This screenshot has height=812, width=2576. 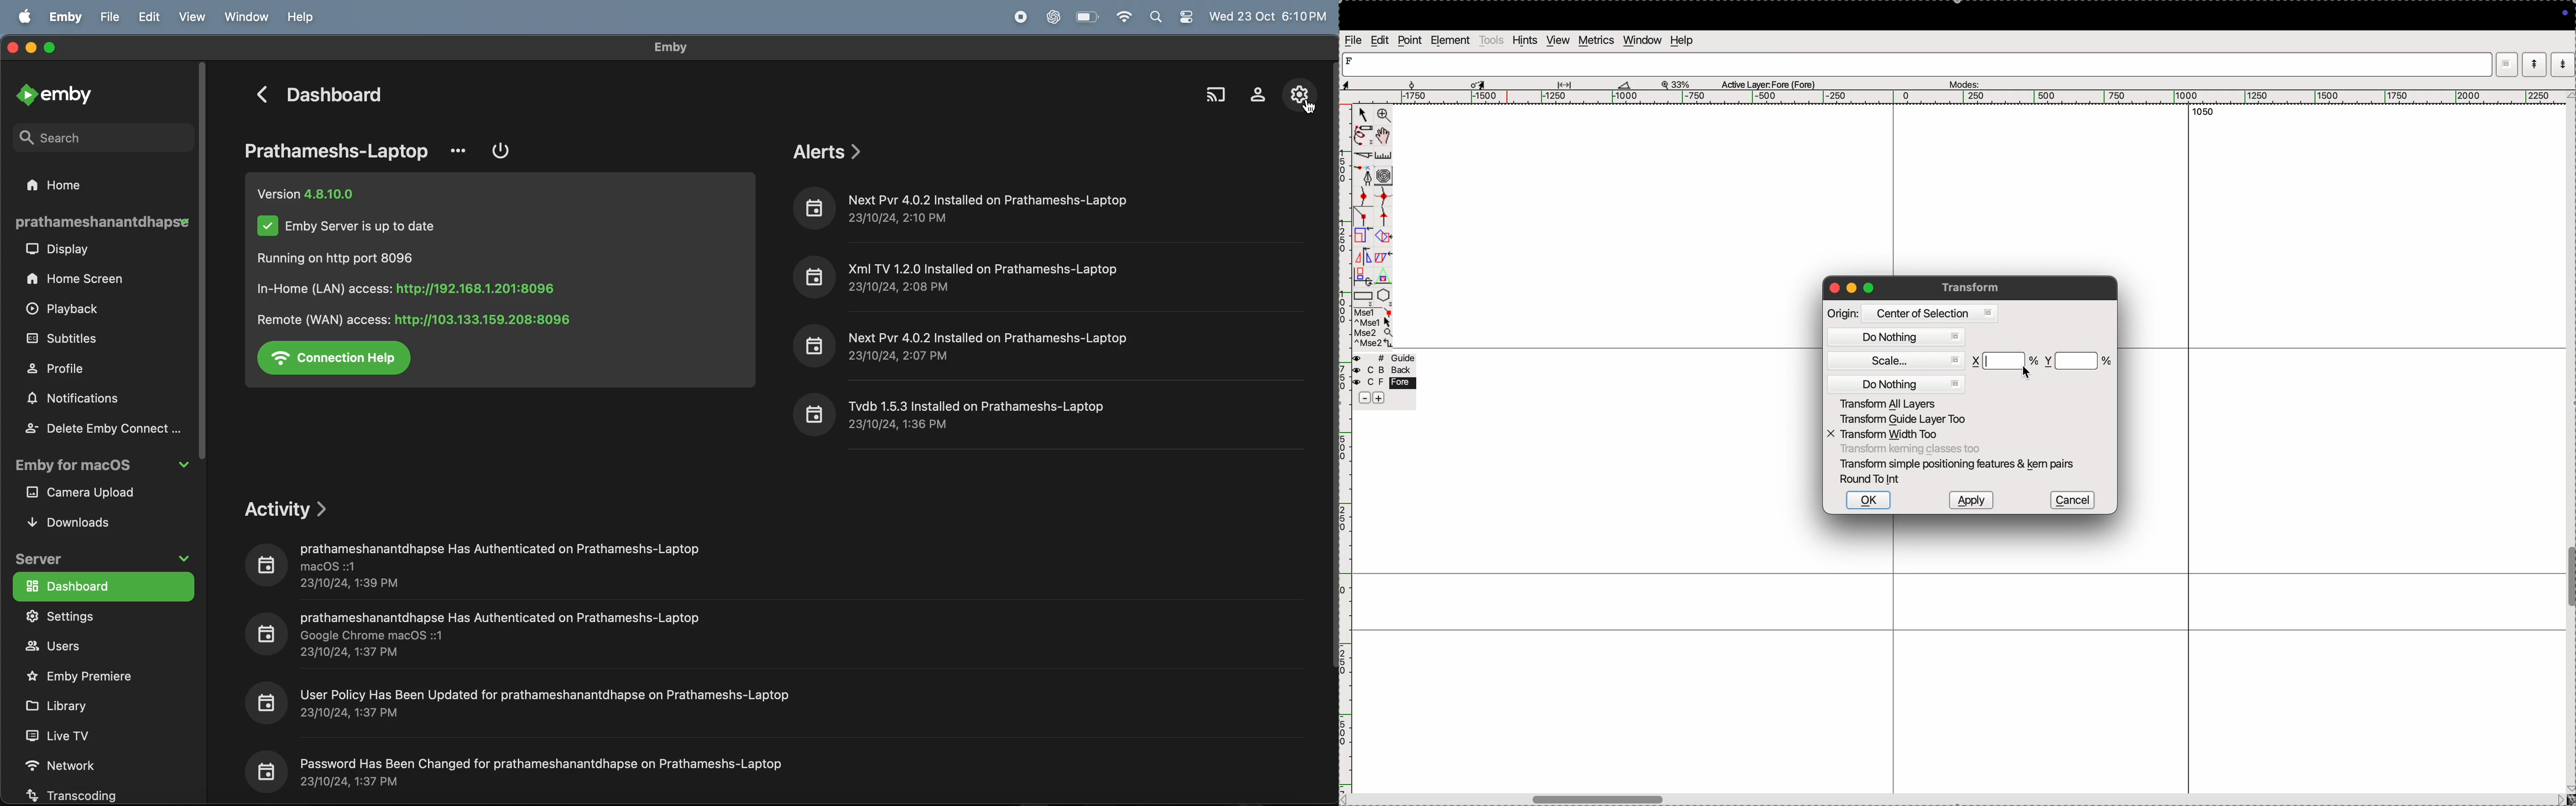 What do you see at coordinates (1385, 237) in the screenshot?
I see `overlap` at bounding box center [1385, 237].